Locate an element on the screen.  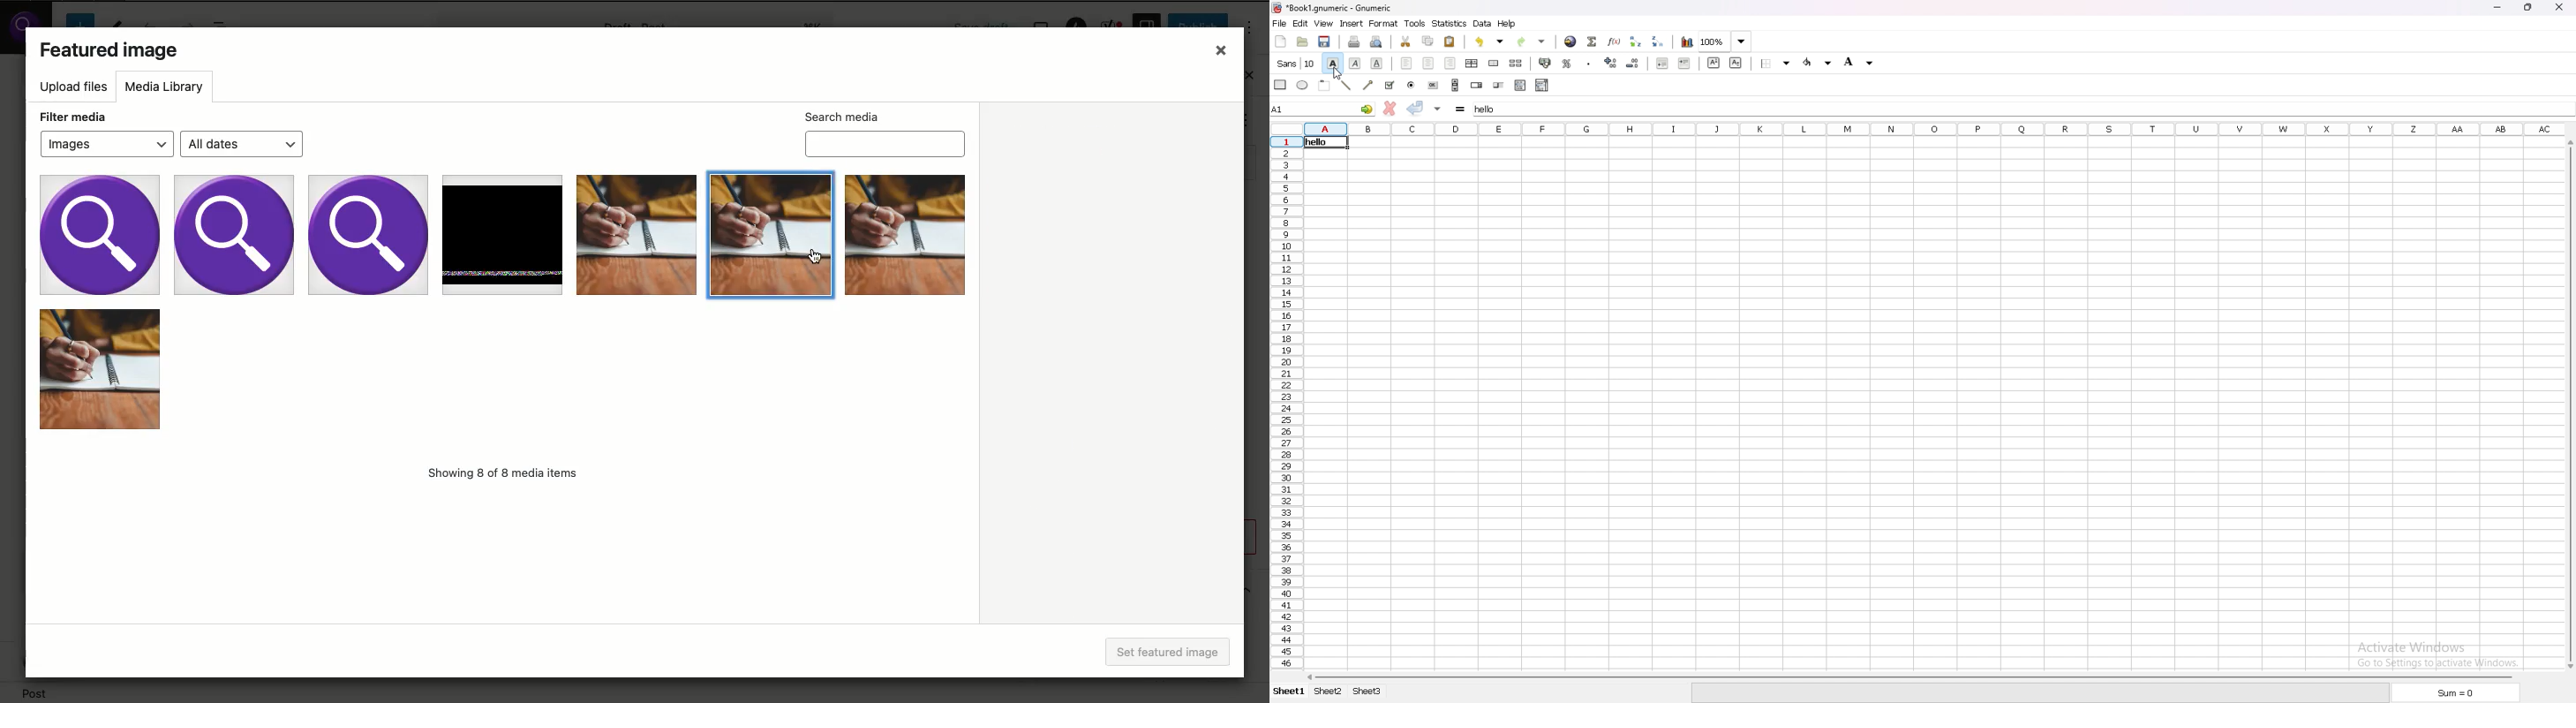
center horizontally is located at coordinates (1472, 63).